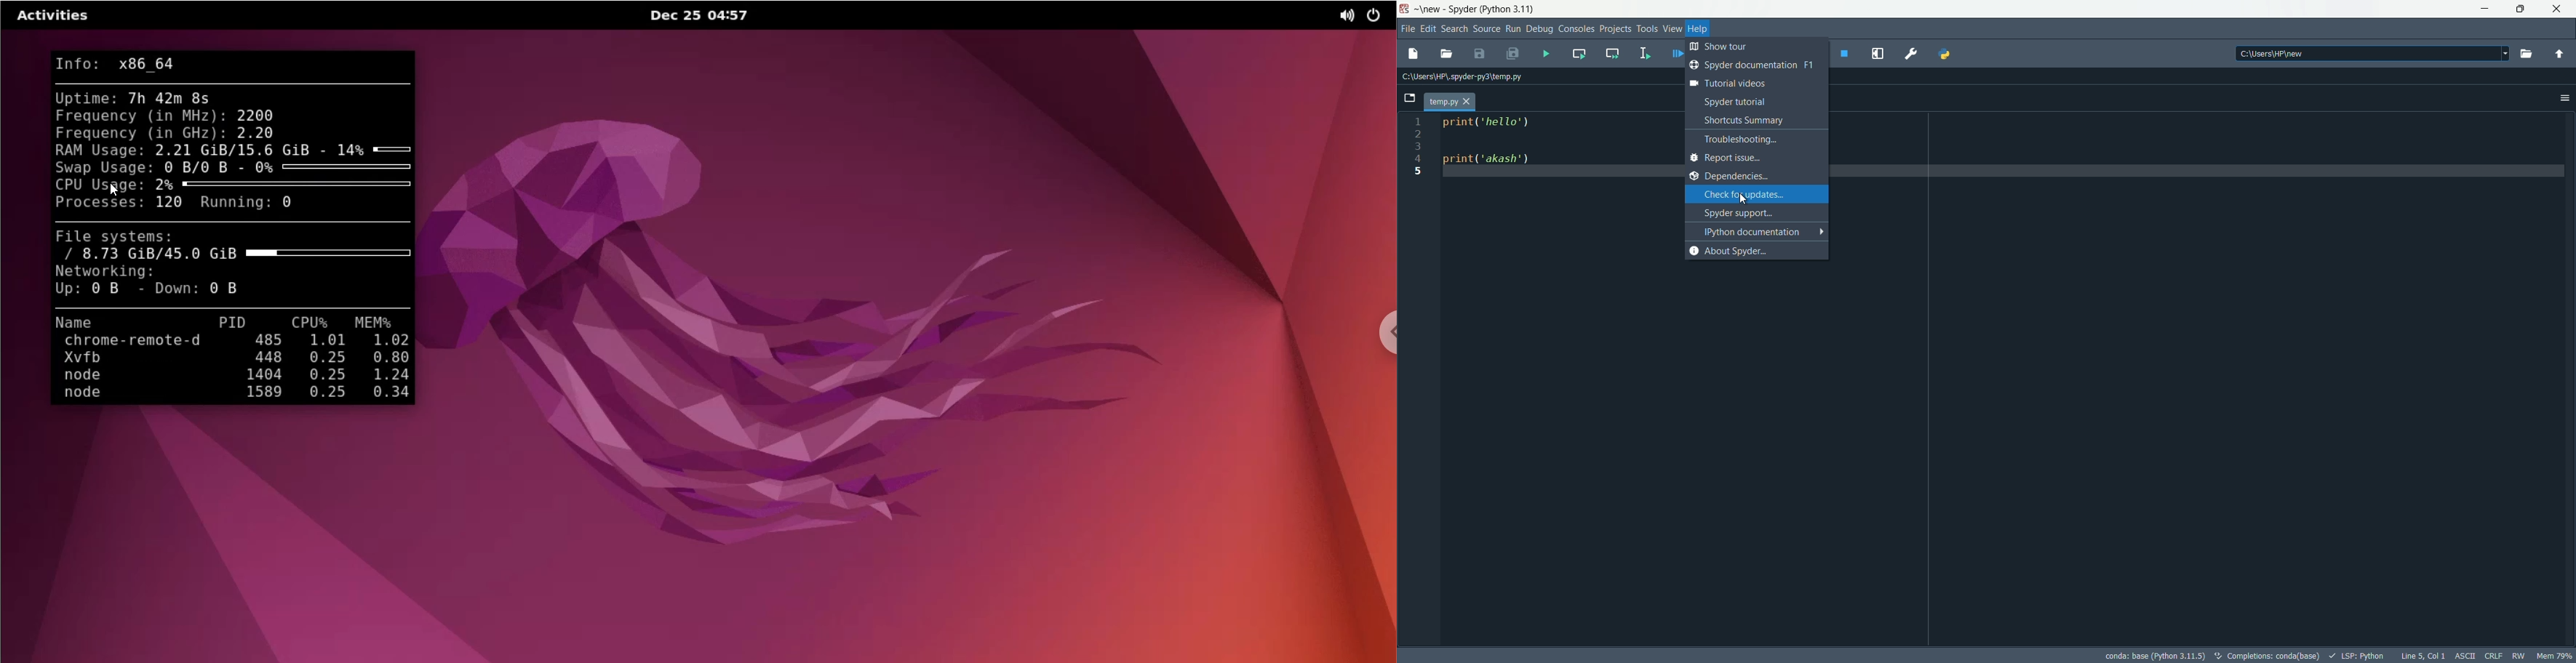  I want to click on source menu, so click(1486, 28).